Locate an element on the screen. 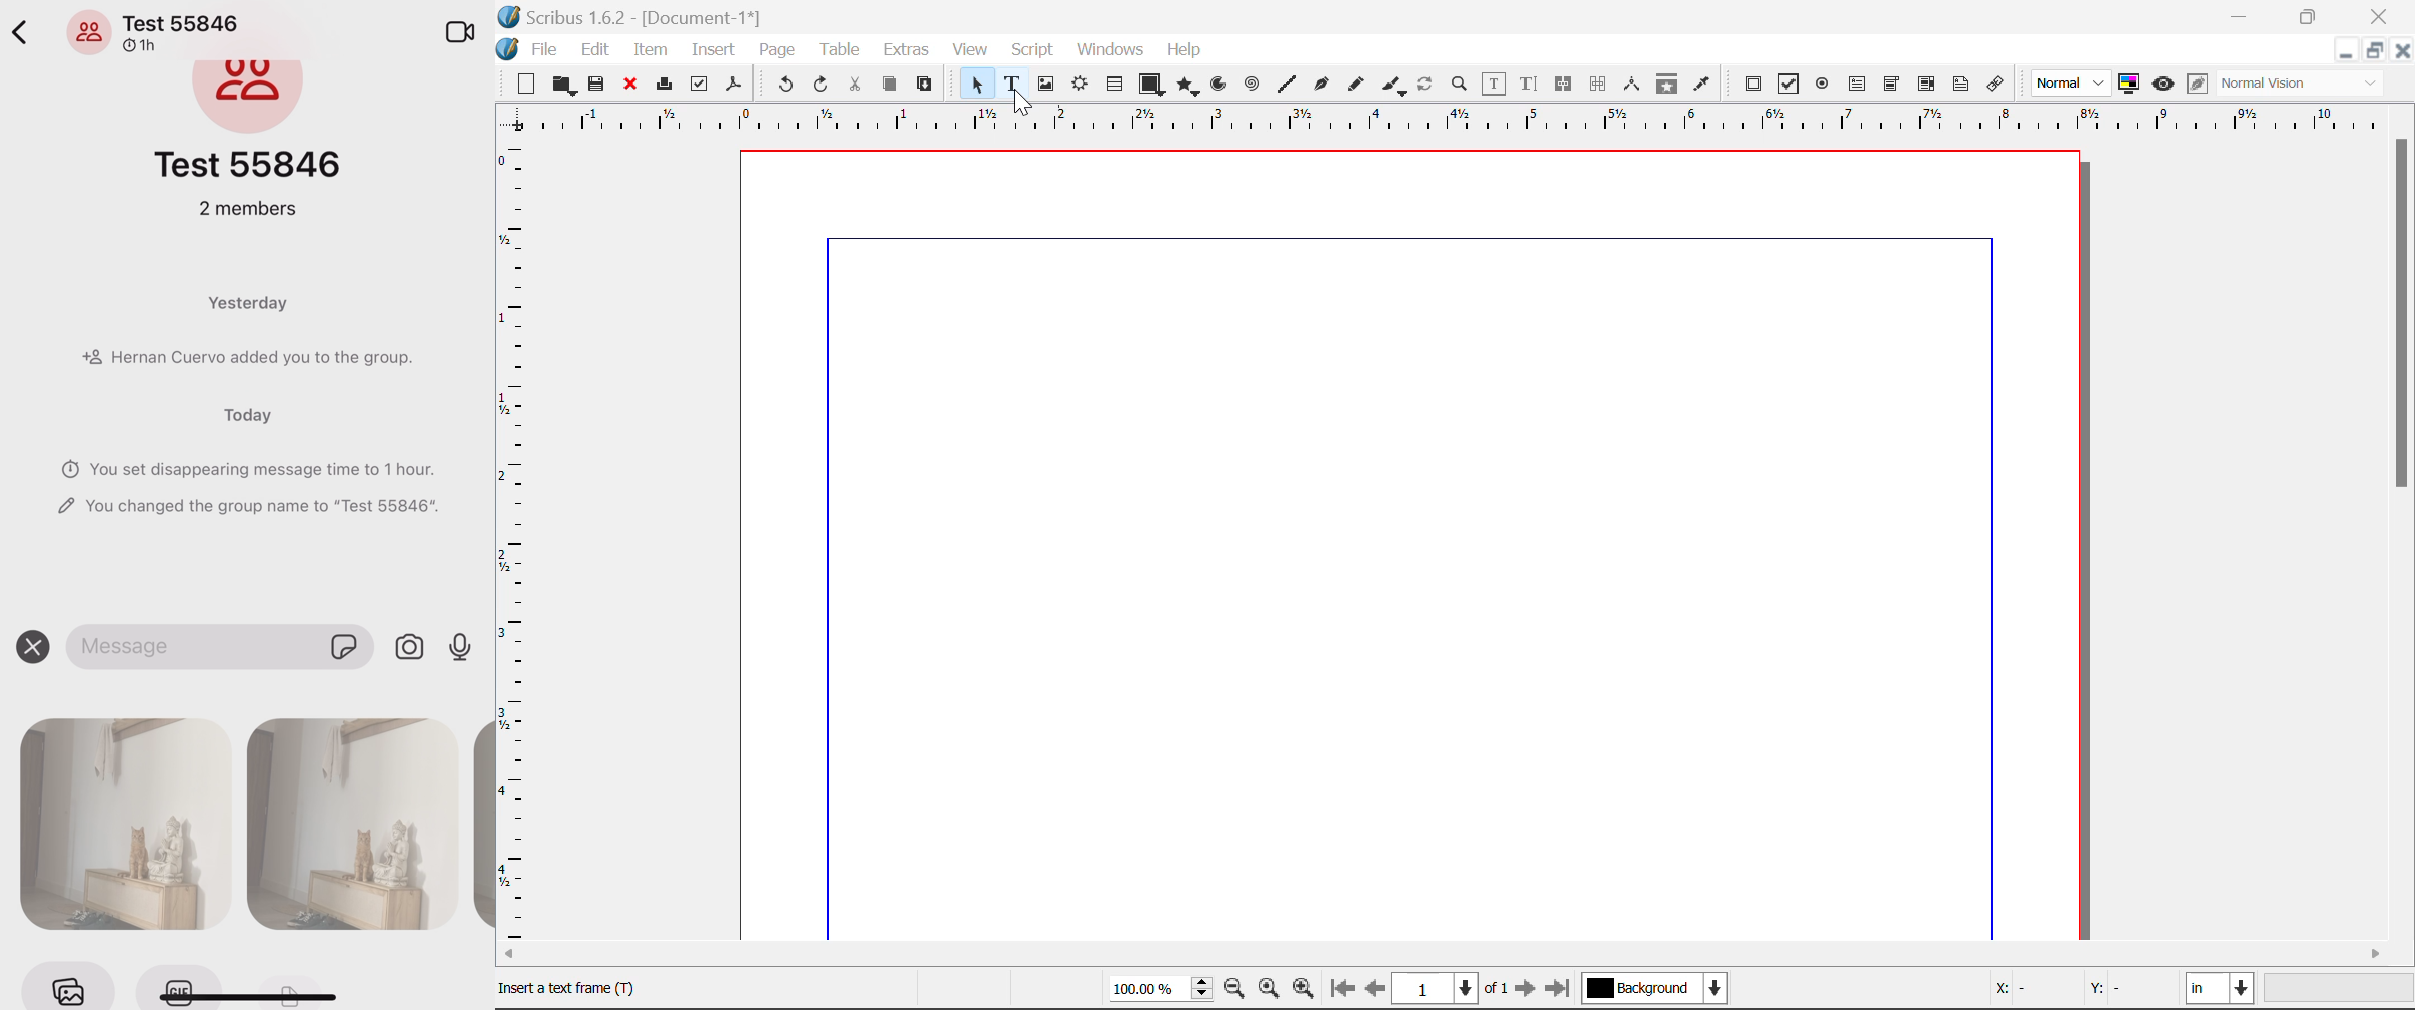  Zoom to 100% is located at coordinates (1269, 991).